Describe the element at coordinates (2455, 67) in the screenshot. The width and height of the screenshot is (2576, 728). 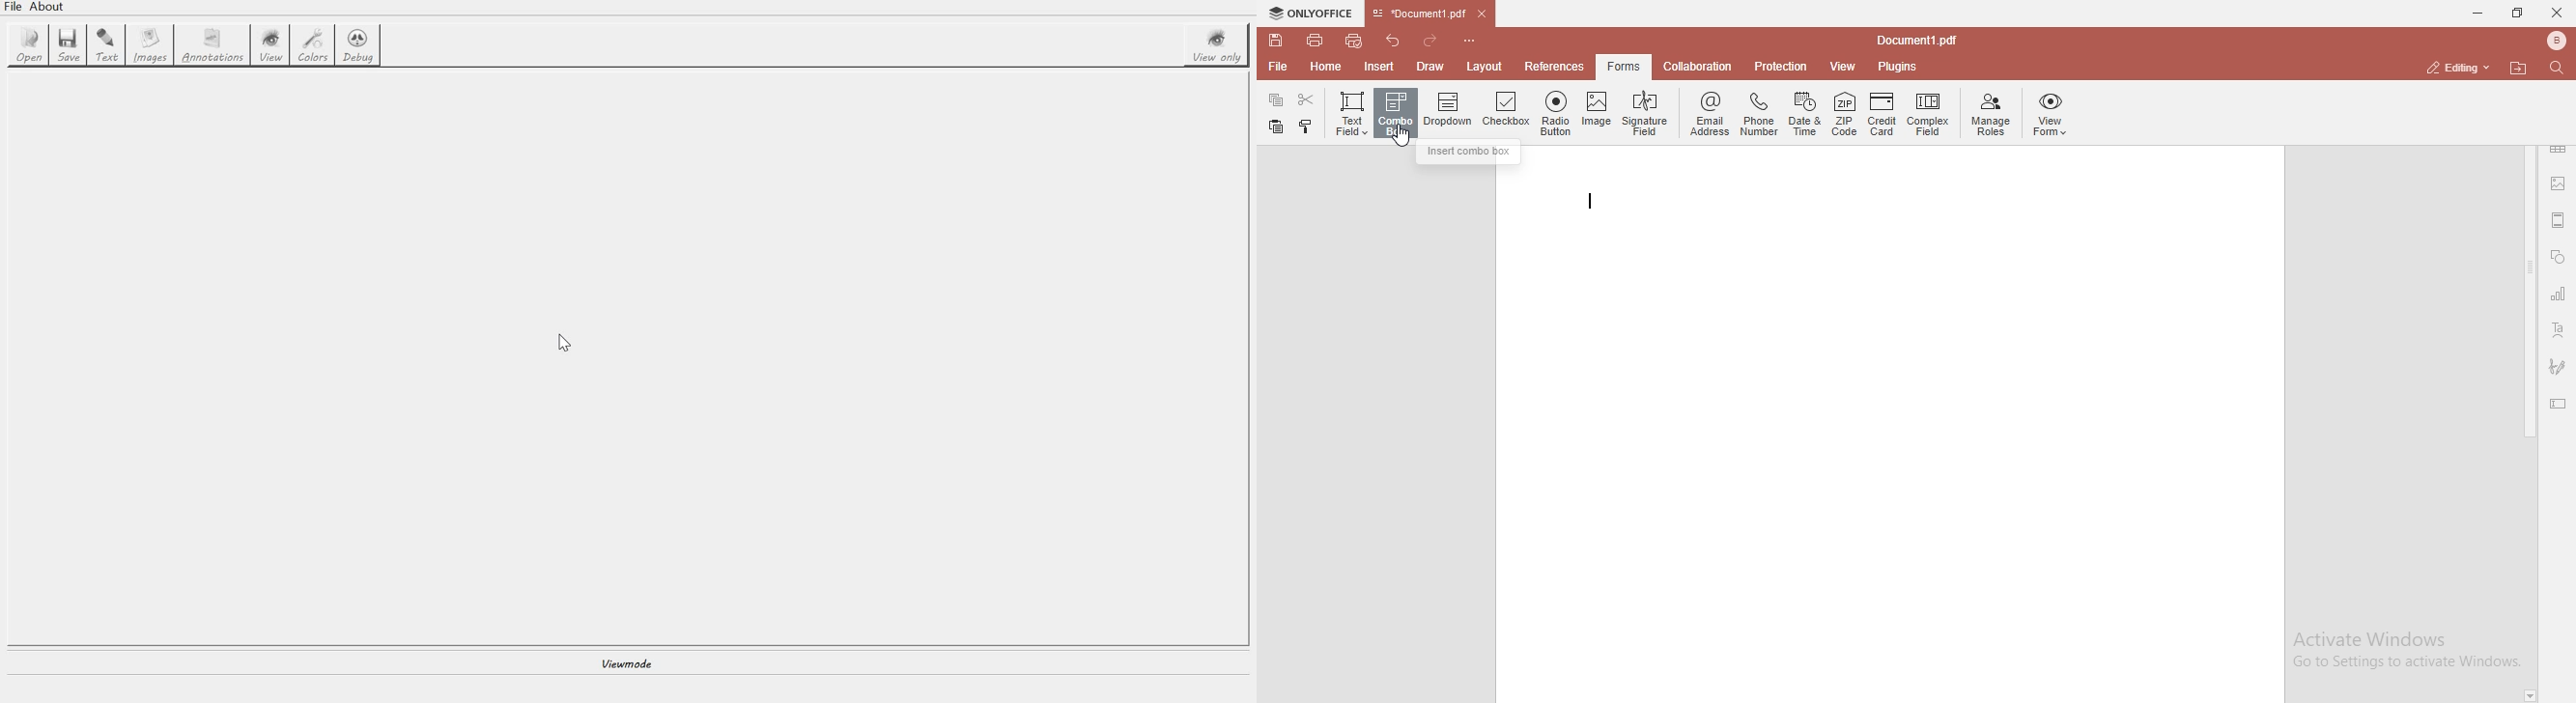
I see `editing` at that location.